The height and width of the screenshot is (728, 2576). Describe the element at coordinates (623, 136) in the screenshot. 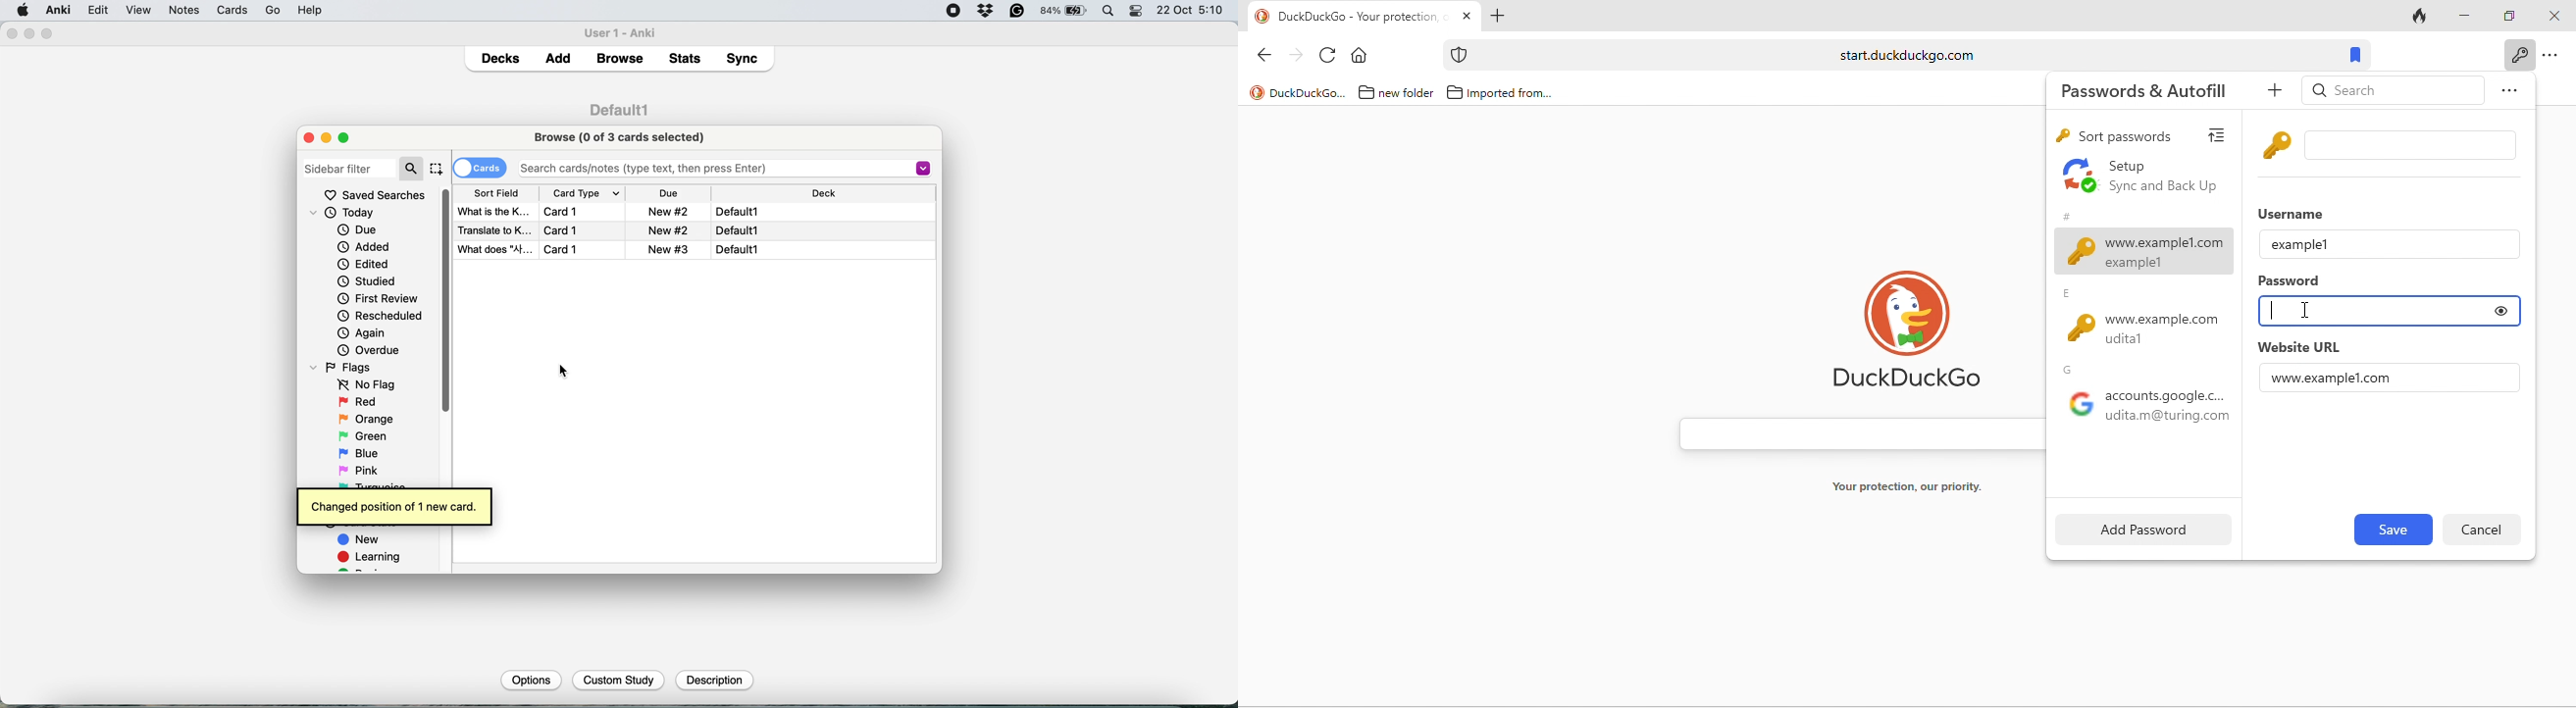

I see `Browse (0 of 3 cards selected)` at that location.